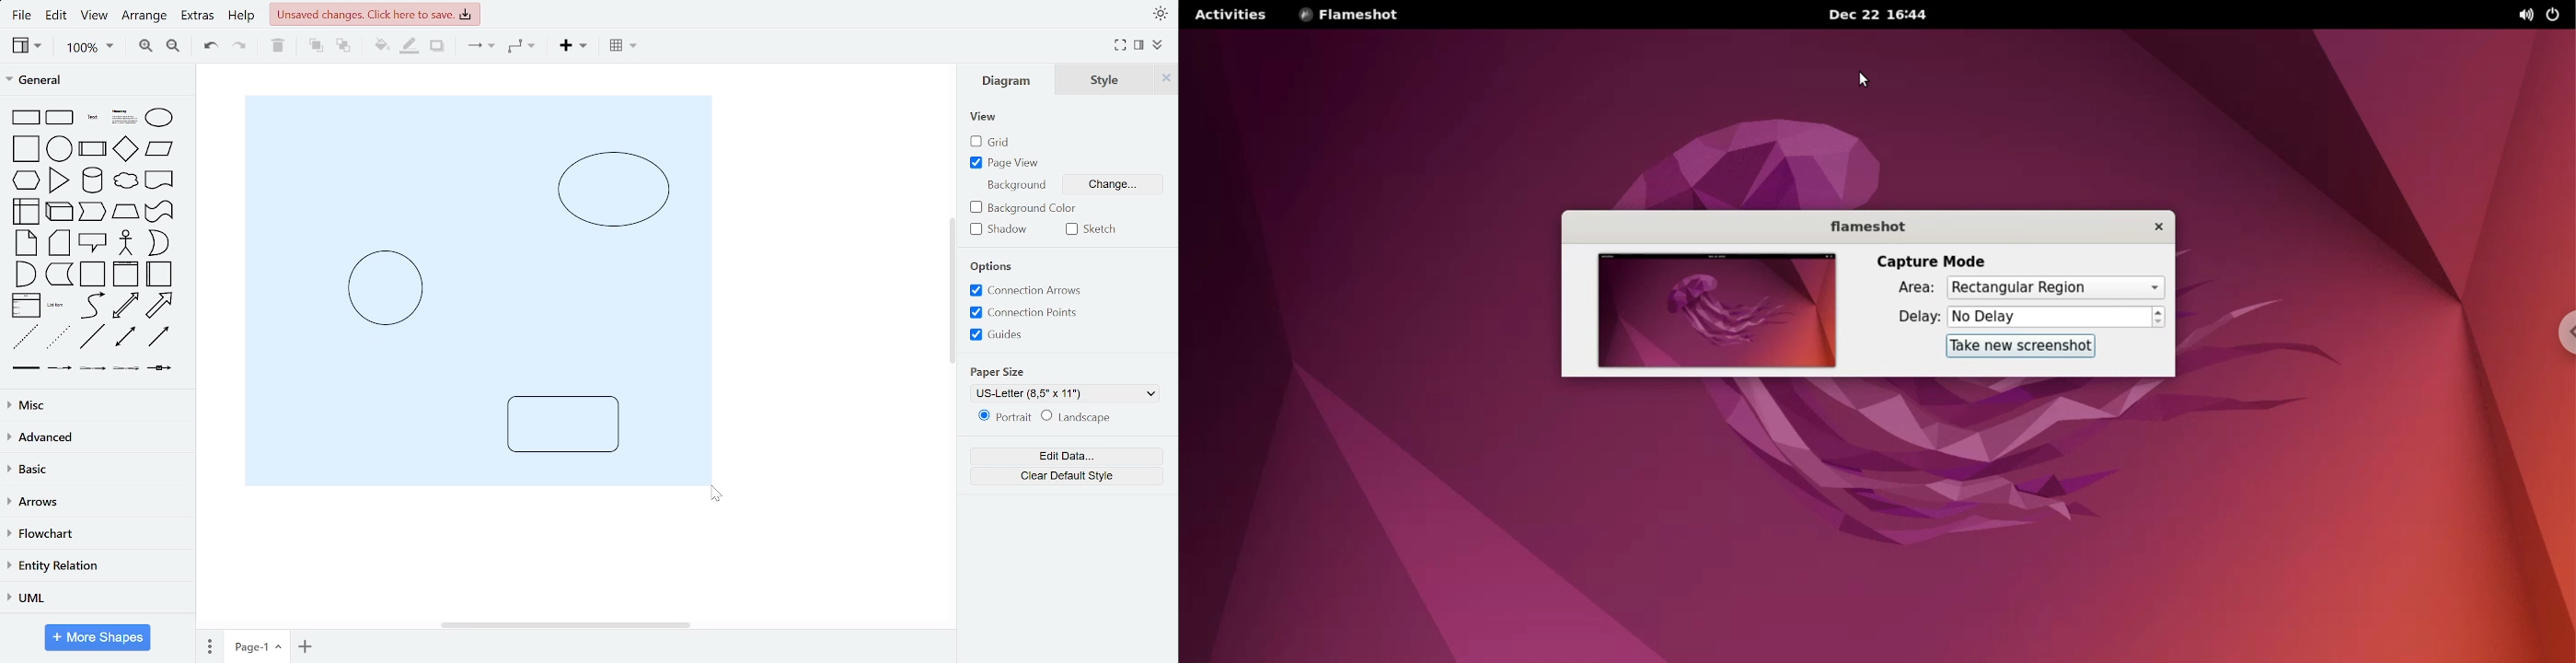 The image size is (2576, 672). Describe the element at coordinates (1014, 183) in the screenshot. I see `background` at that location.